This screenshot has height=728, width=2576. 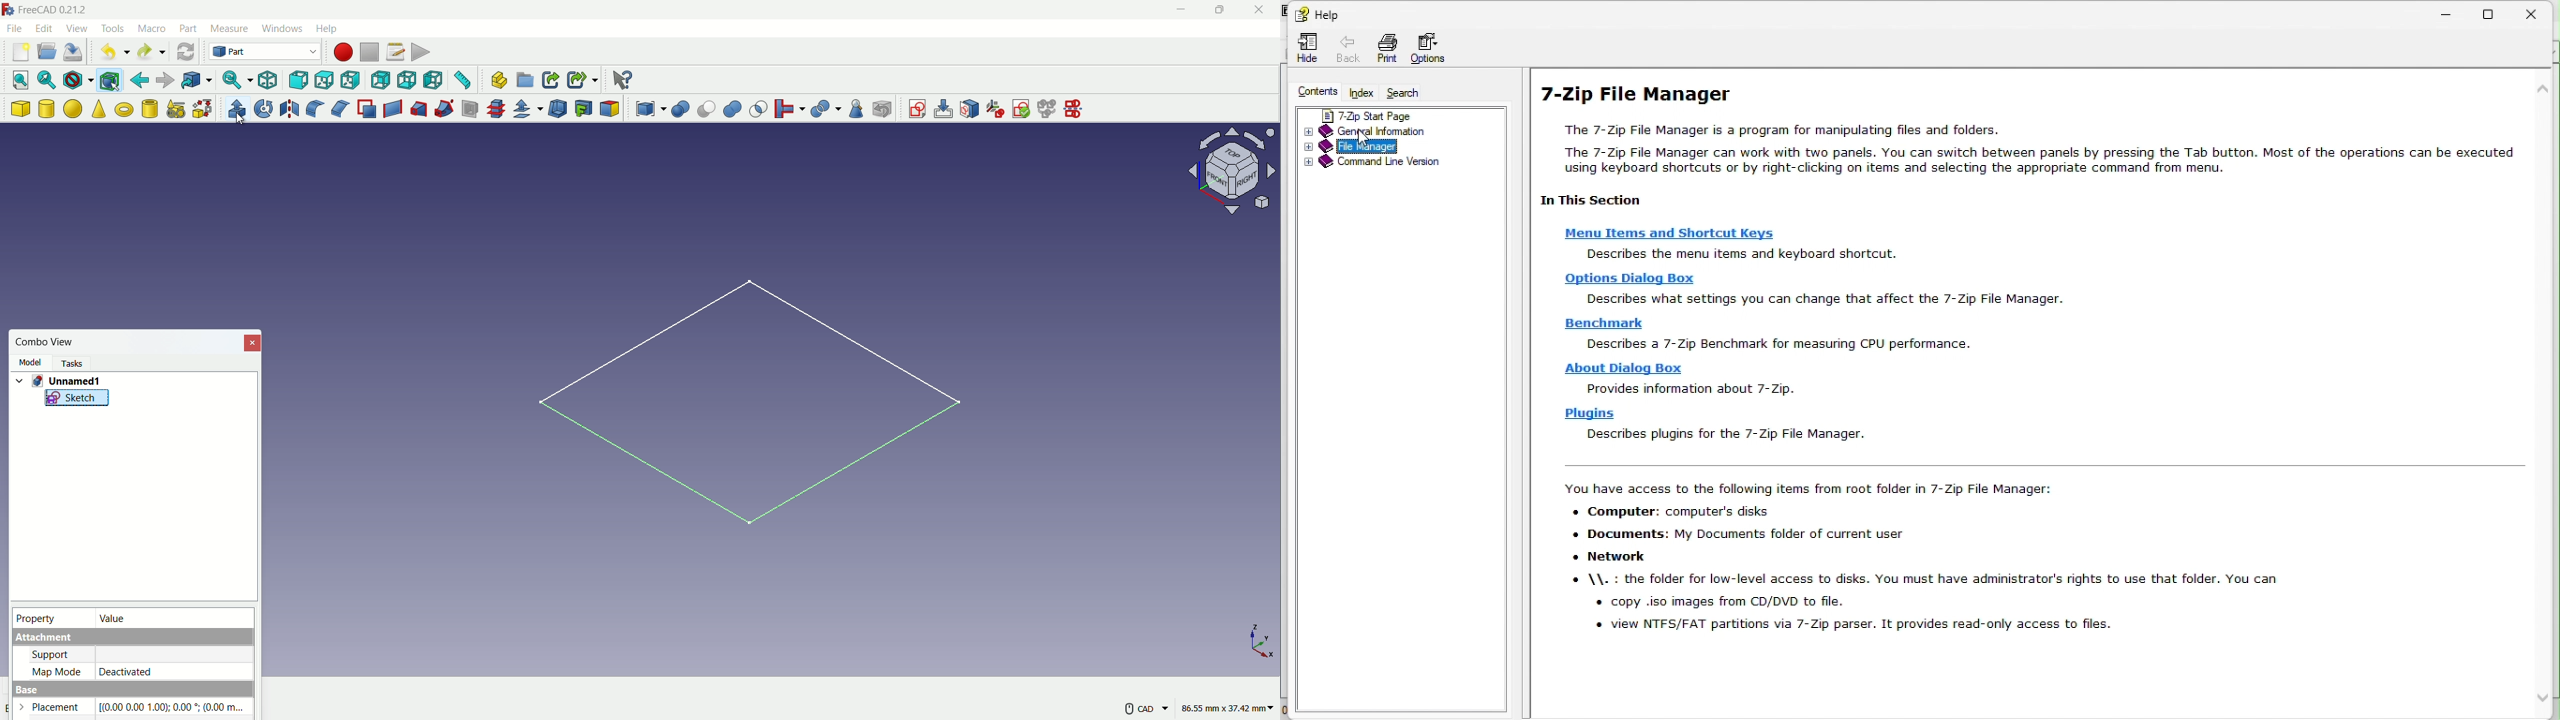 I want to click on split object, so click(x=827, y=107).